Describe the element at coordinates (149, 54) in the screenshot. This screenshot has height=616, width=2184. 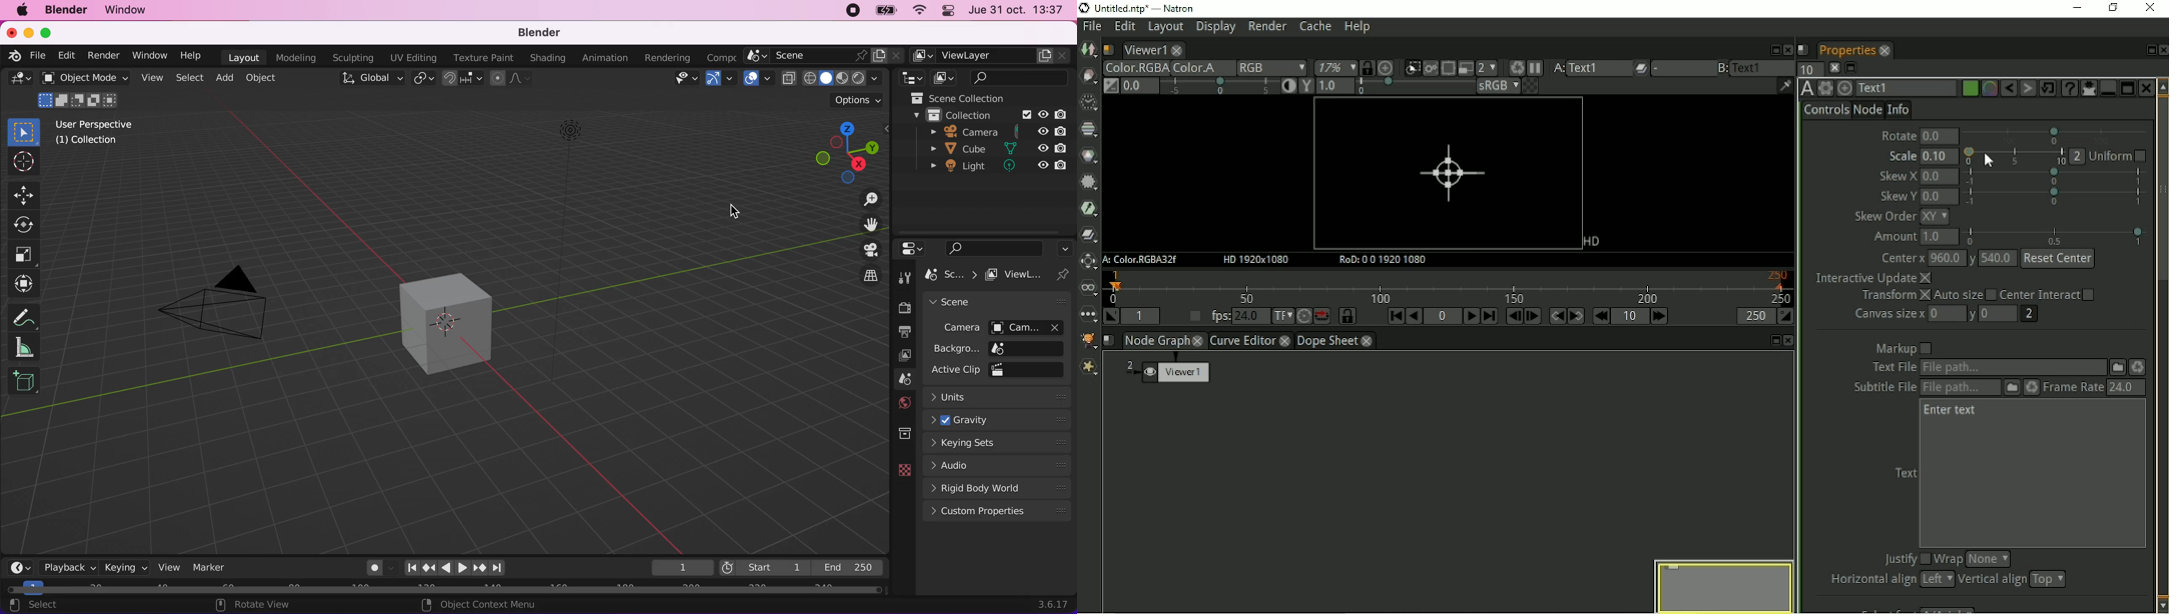
I see `window` at that location.